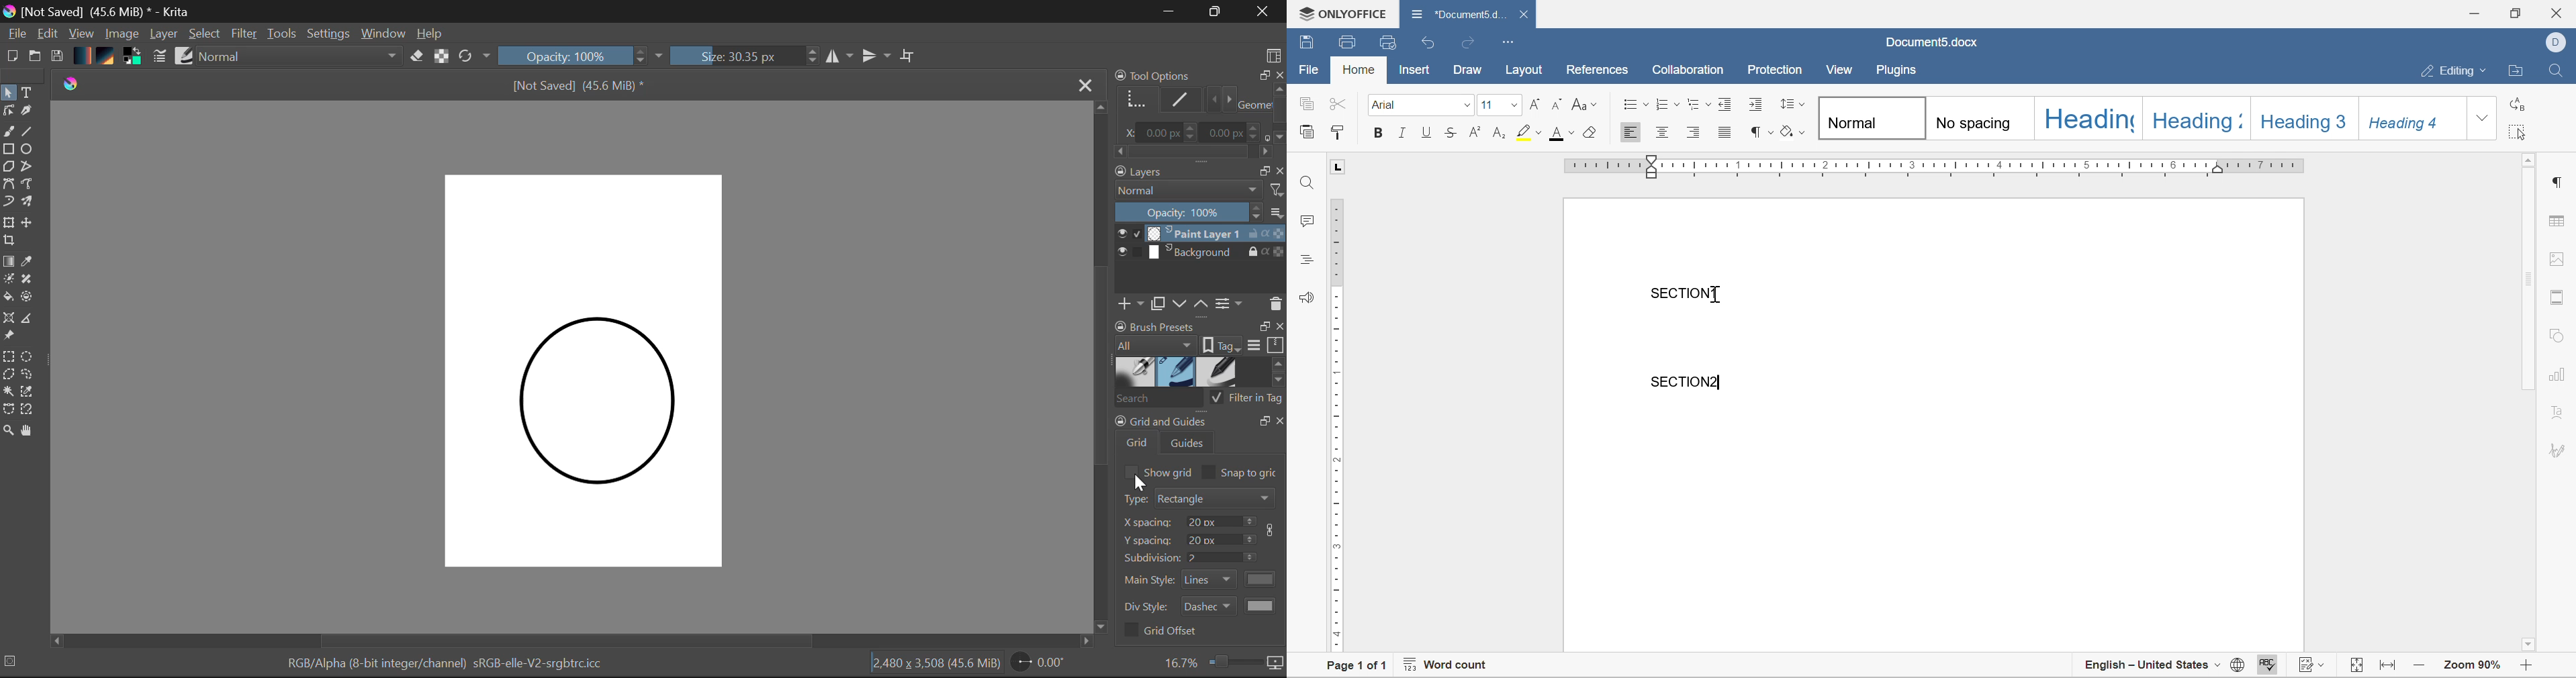  Describe the element at coordinates (8, 429) in the screenshot. I see `Zoom` at that location.